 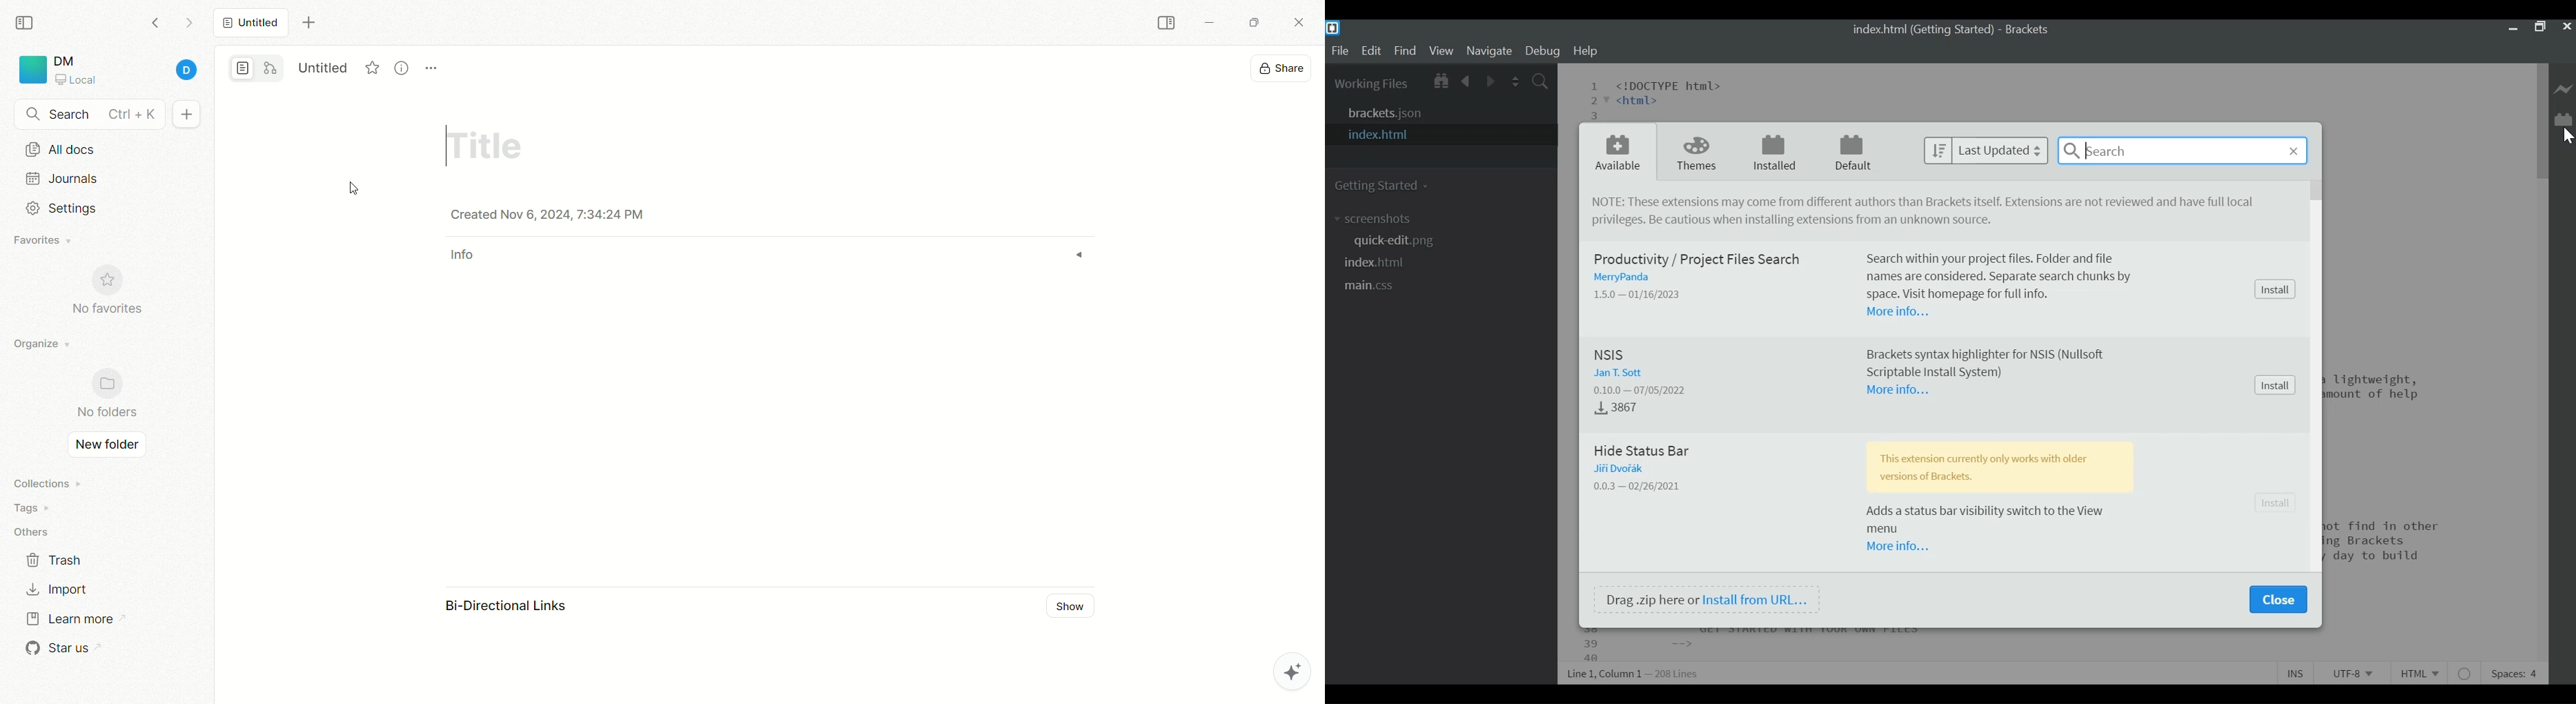 What do you see at coordinates (1619, 409) in the screenshot?
I see `Downloads` at bounding box center [1619, 409].